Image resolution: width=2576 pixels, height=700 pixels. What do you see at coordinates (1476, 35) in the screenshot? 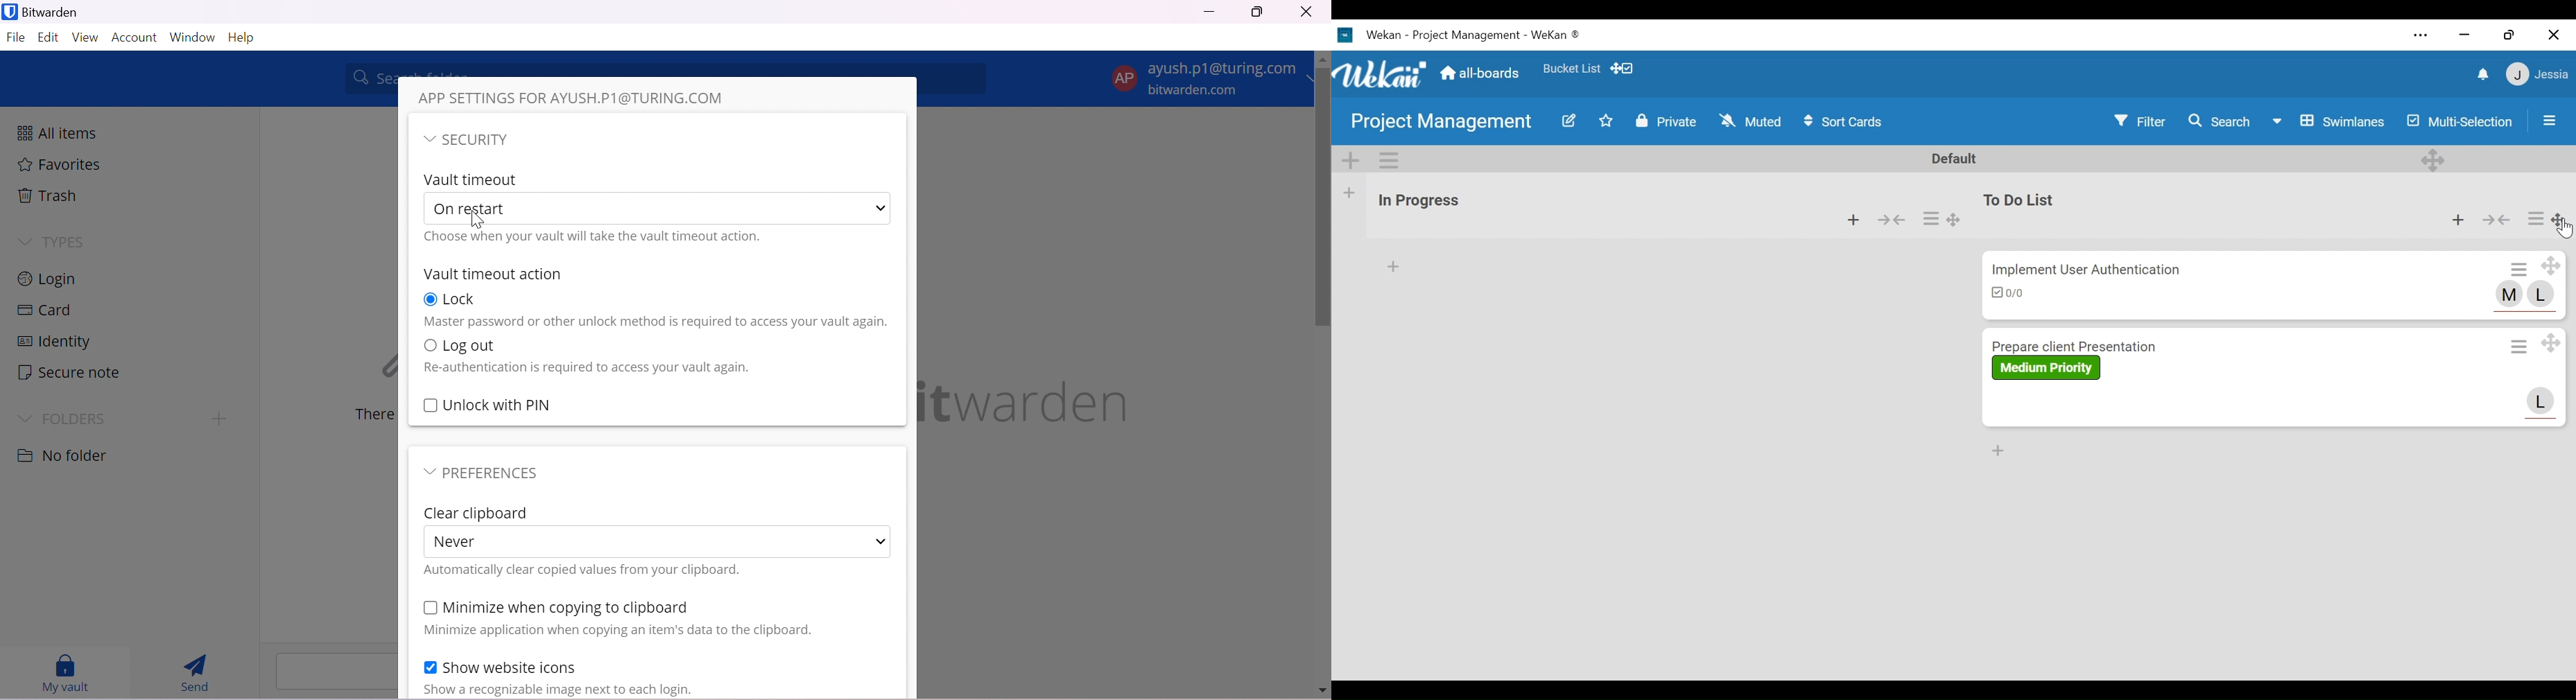
I see `Wekan - Project Management - WeKan ®` at bounding box center [1476, 35].